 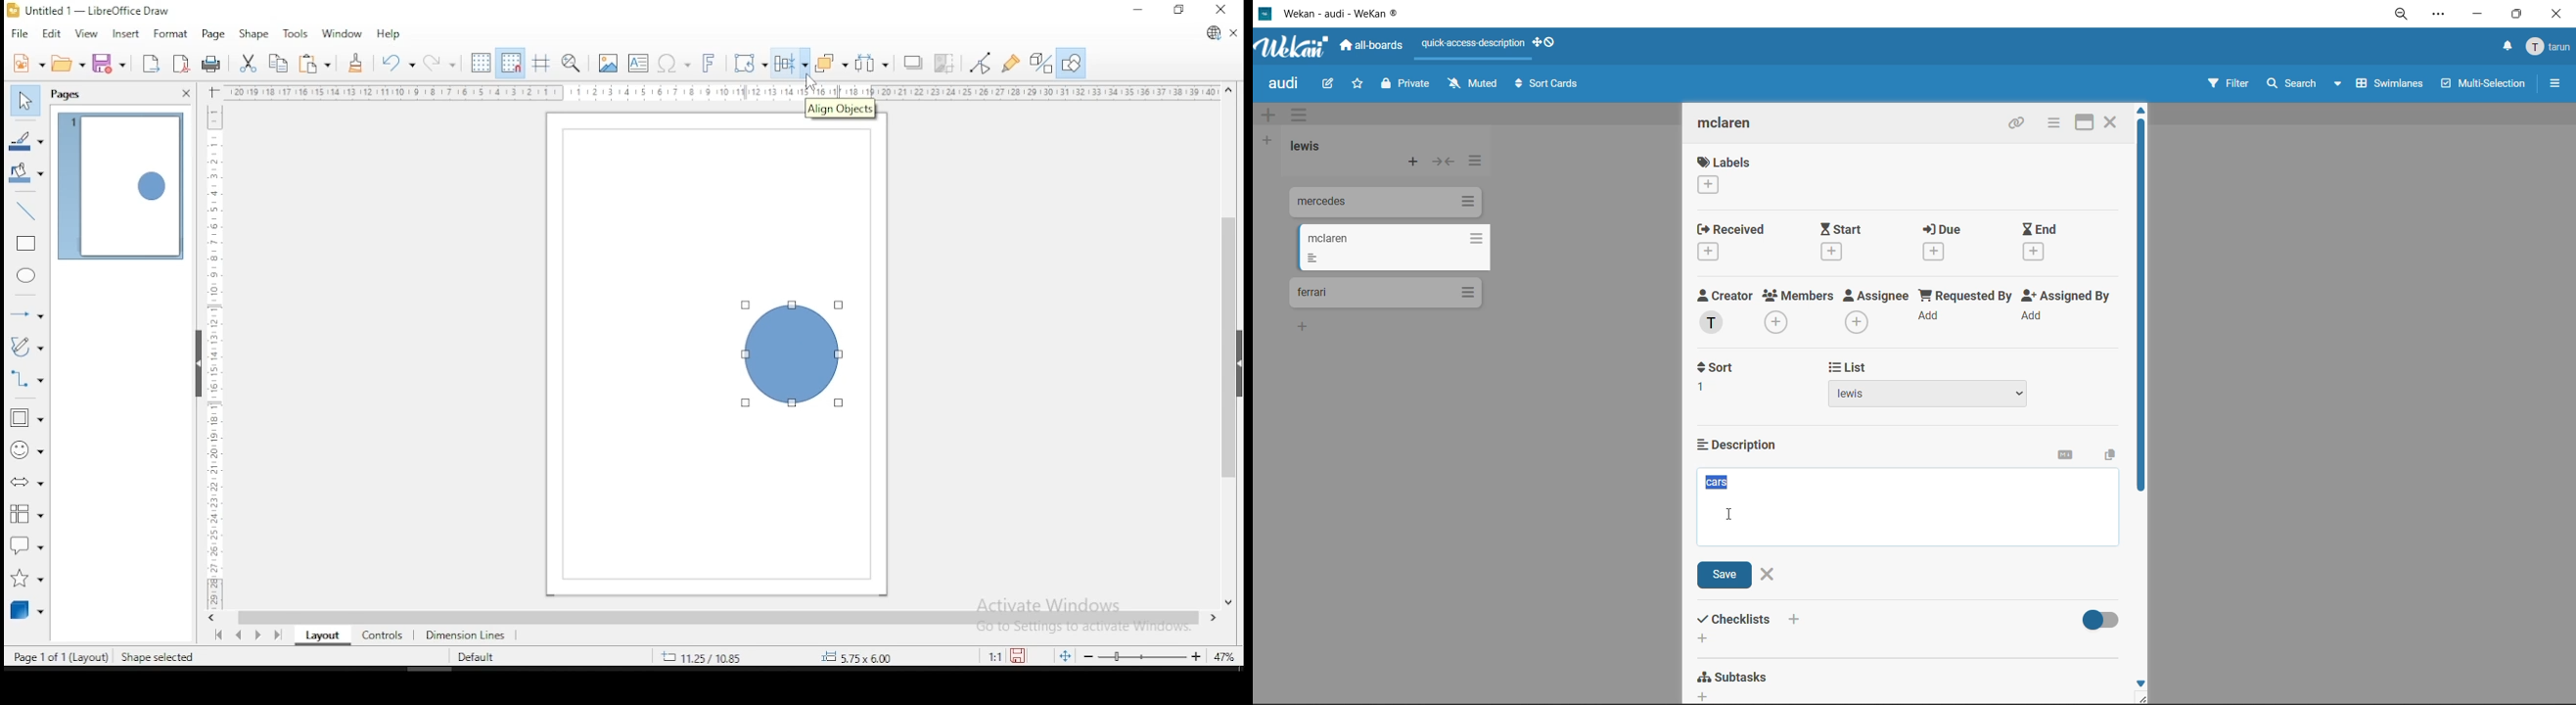 I want to click on transformations, so click(x=748, y=61).